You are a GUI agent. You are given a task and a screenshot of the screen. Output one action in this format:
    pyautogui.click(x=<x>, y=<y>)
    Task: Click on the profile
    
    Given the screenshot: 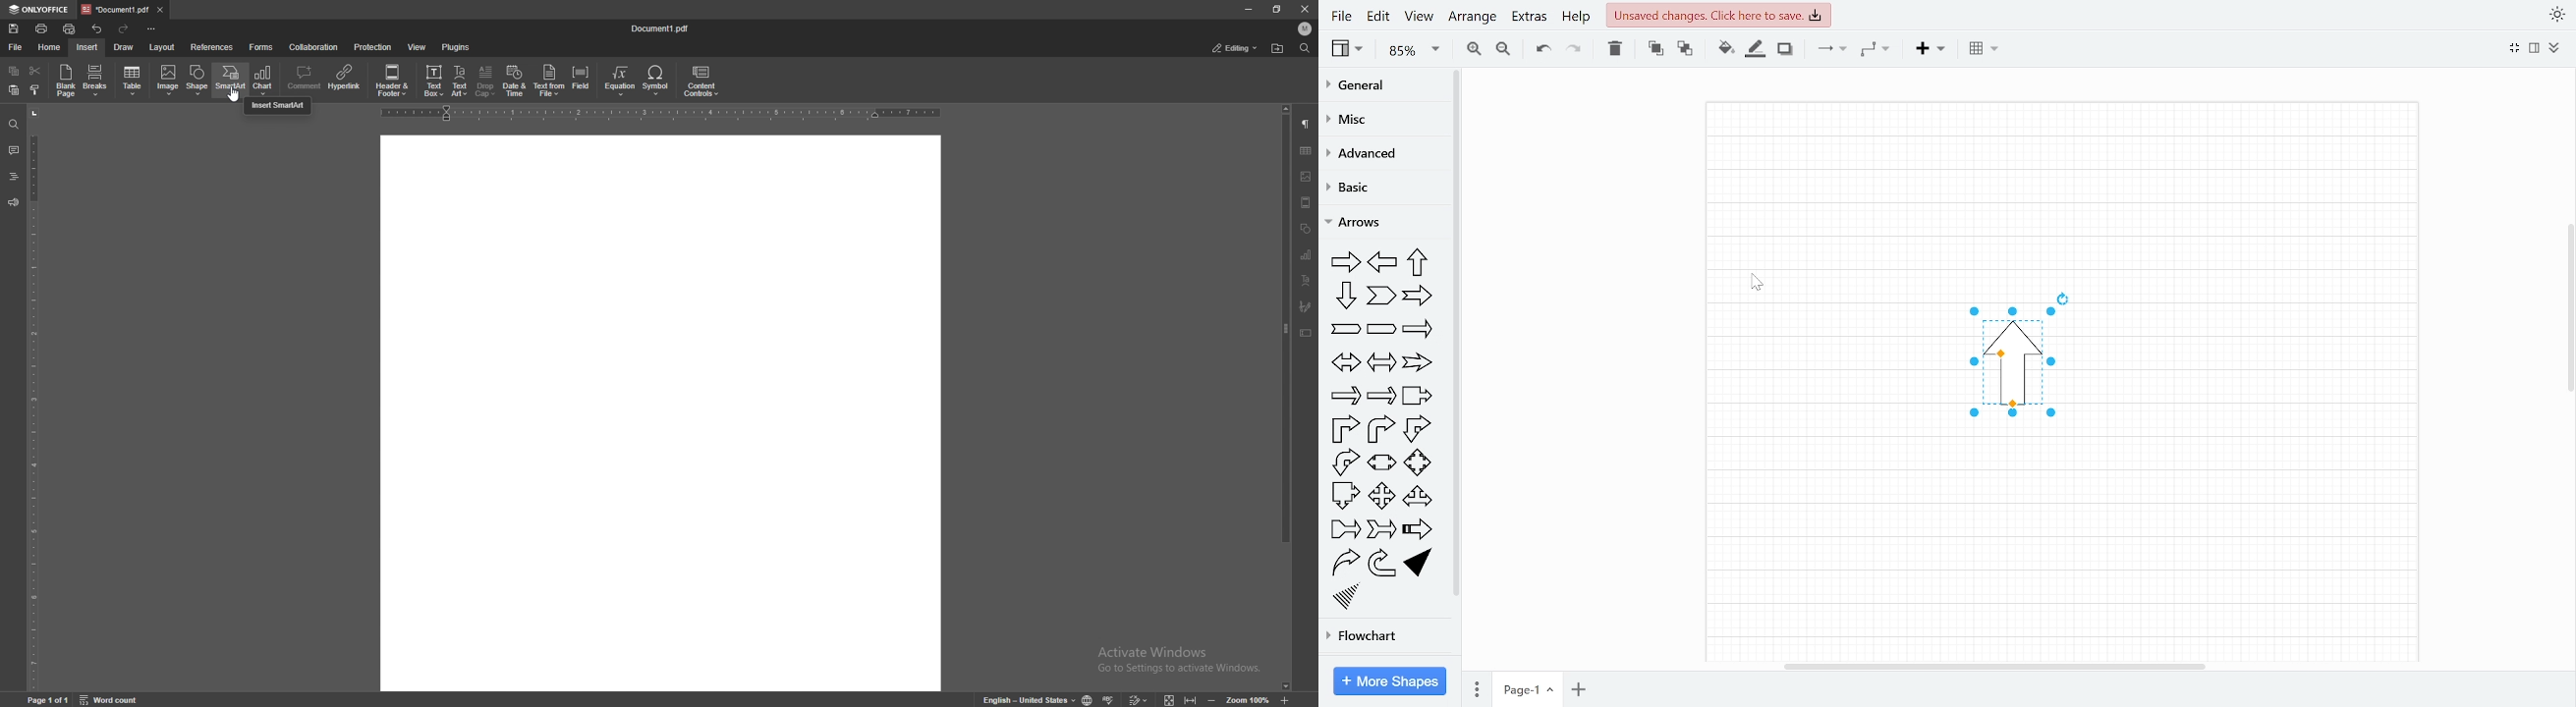 What is the action you would take?
    pyautogui.click(x=1306, y=29)
    